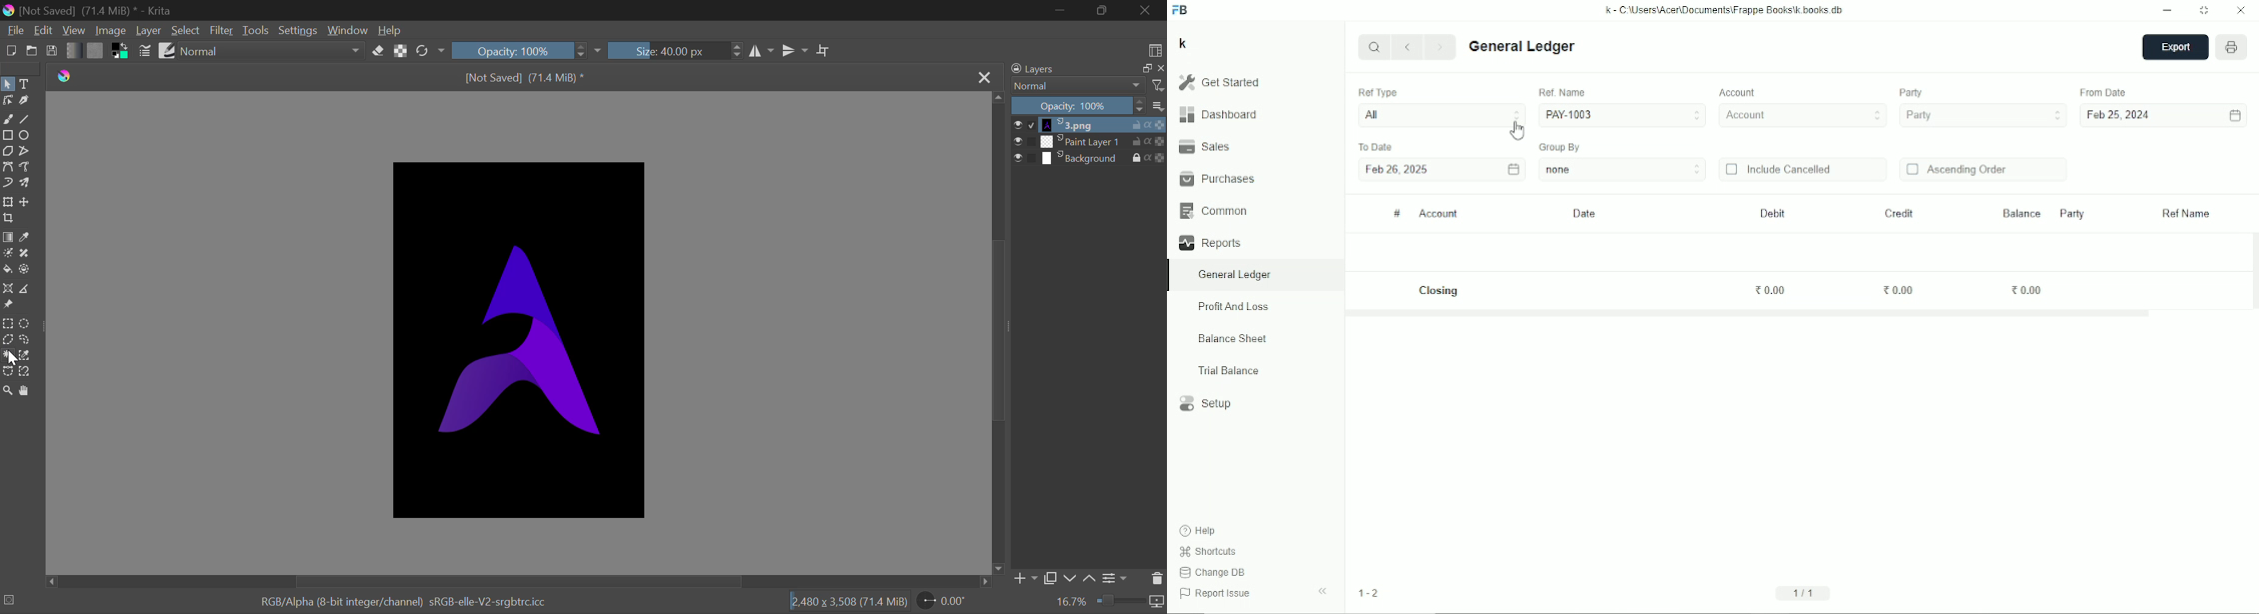  Describe the element at coordinates (7, 305) in the screenshot. I see `Reference Images` at that location.